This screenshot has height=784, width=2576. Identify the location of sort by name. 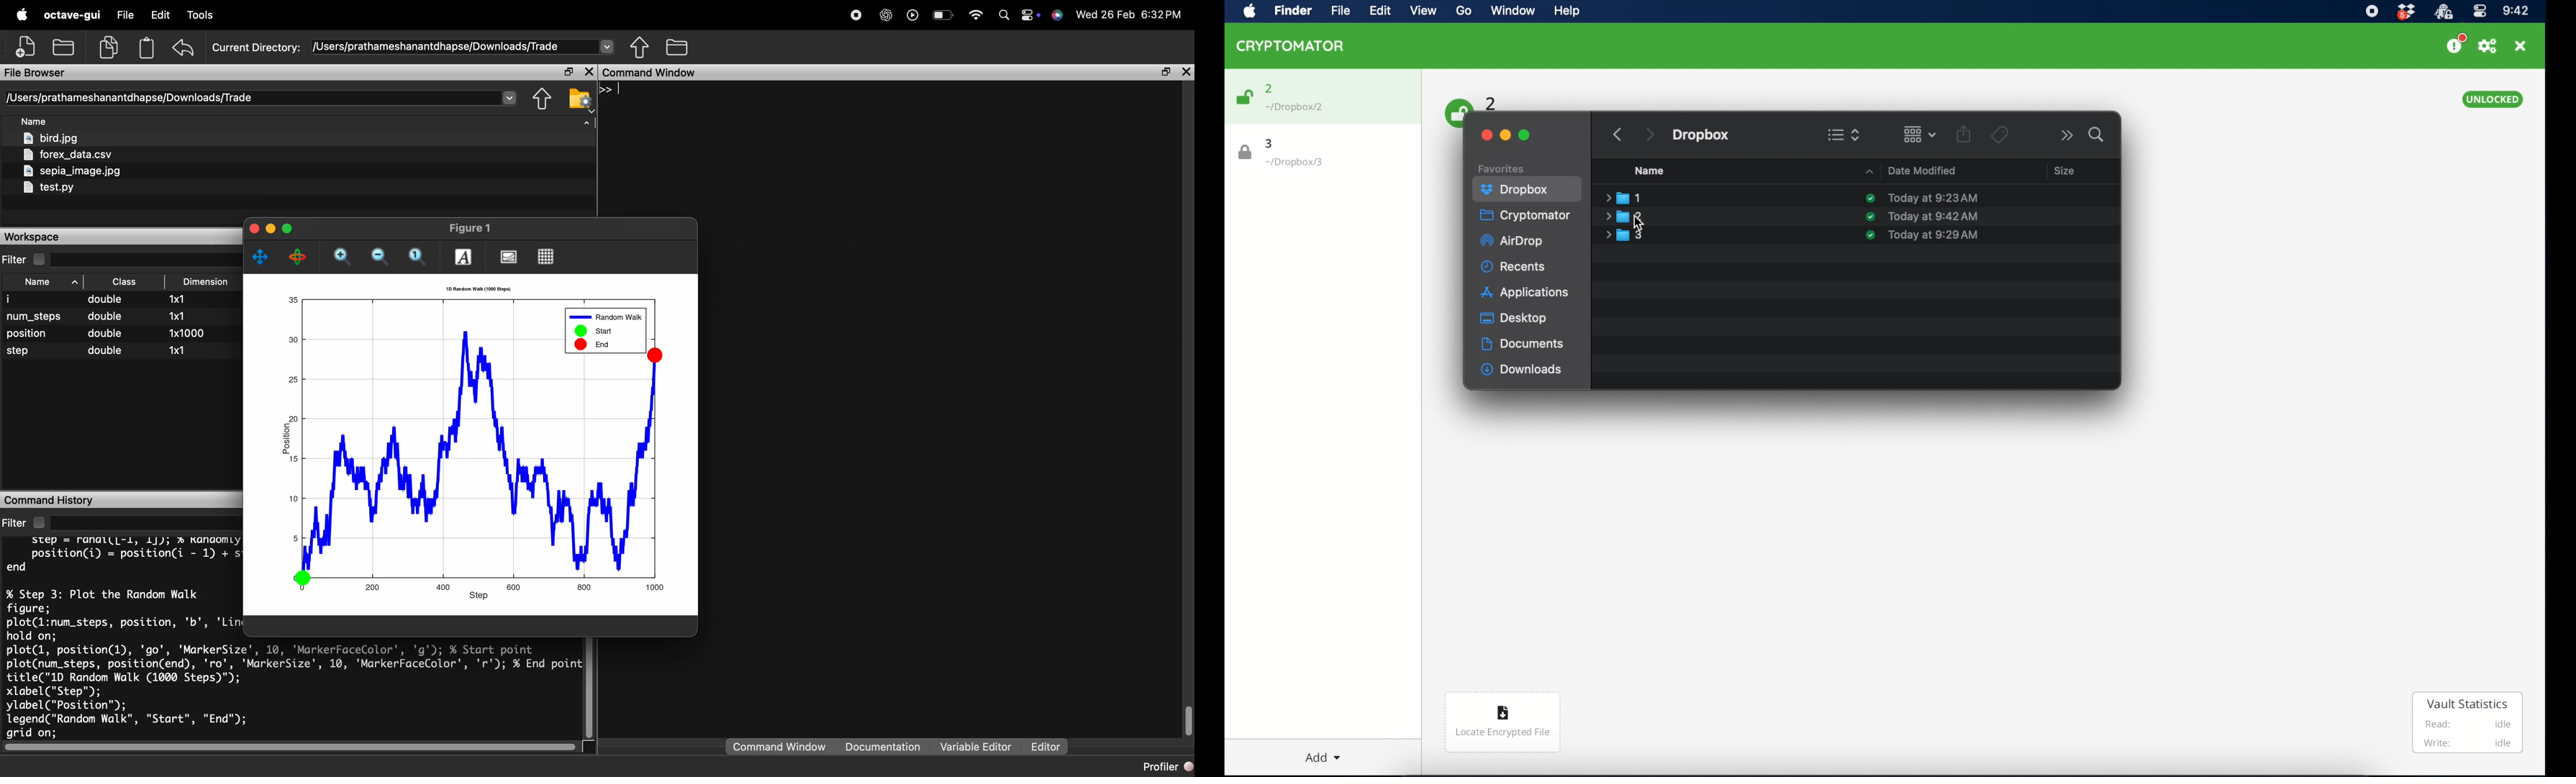
(38, 123).